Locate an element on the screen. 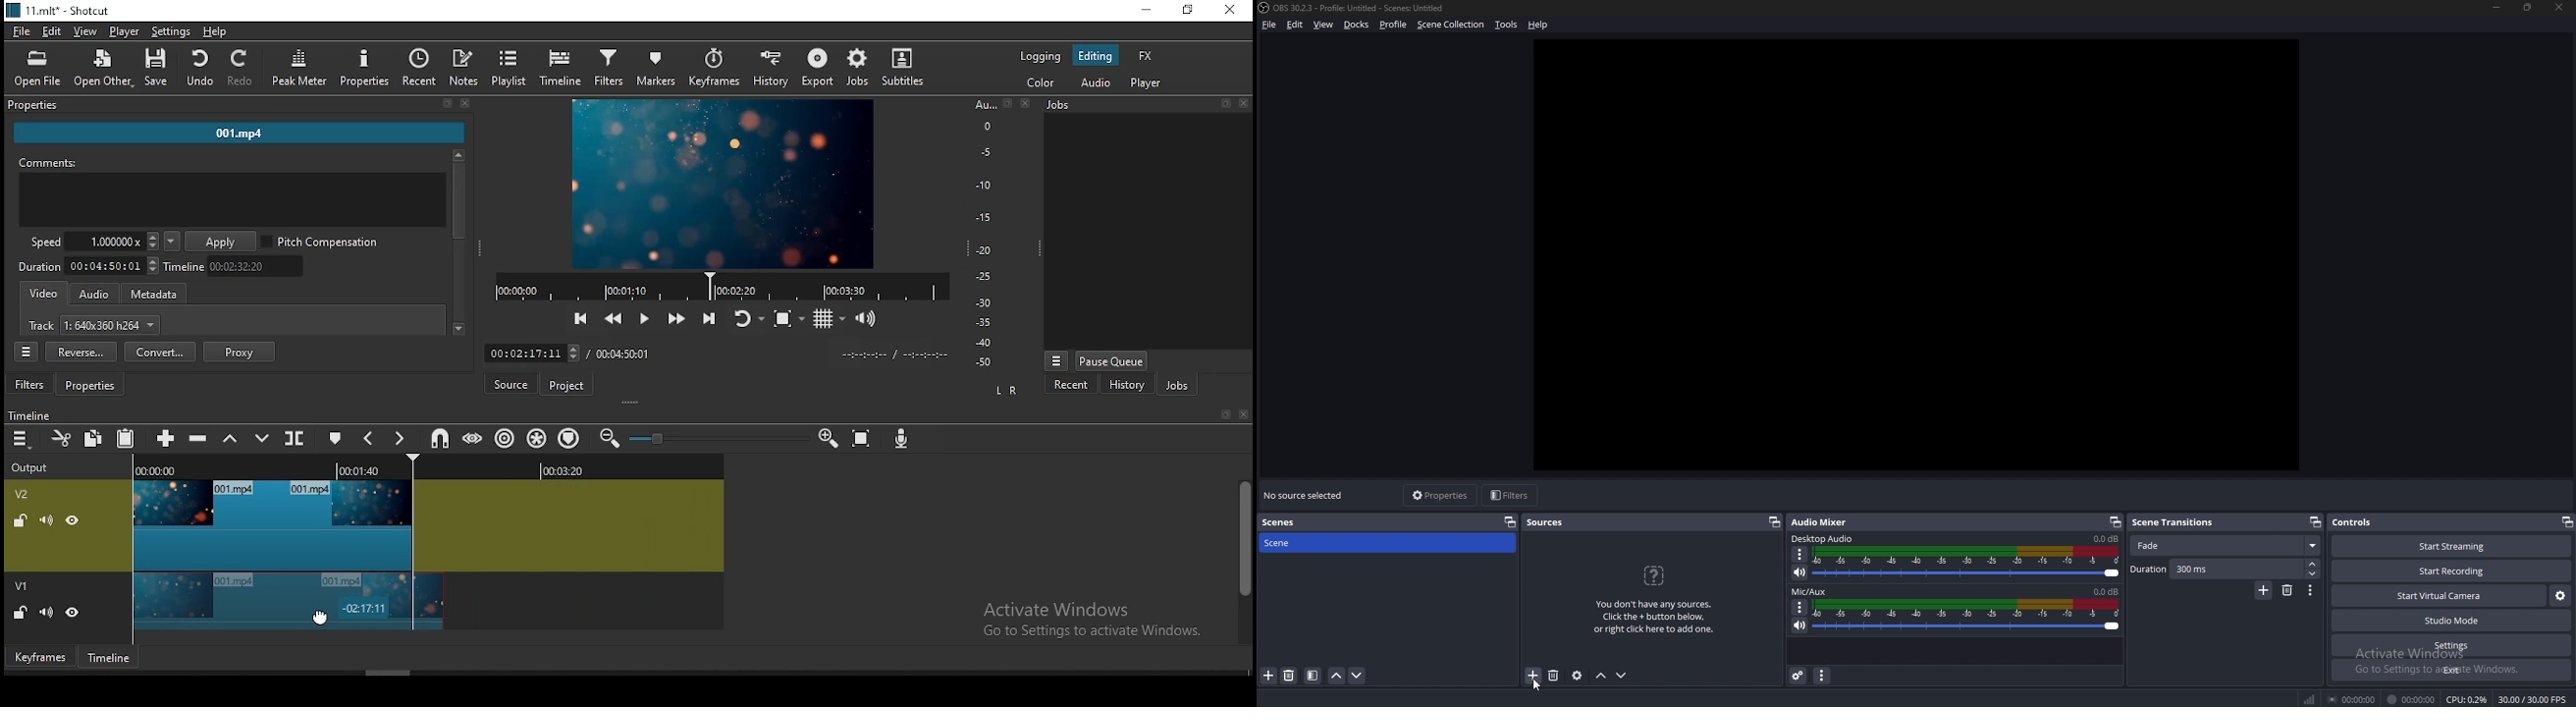 The height and width of the screenshot is (728, 2576). minimize is located at coordinates (1145, 11).